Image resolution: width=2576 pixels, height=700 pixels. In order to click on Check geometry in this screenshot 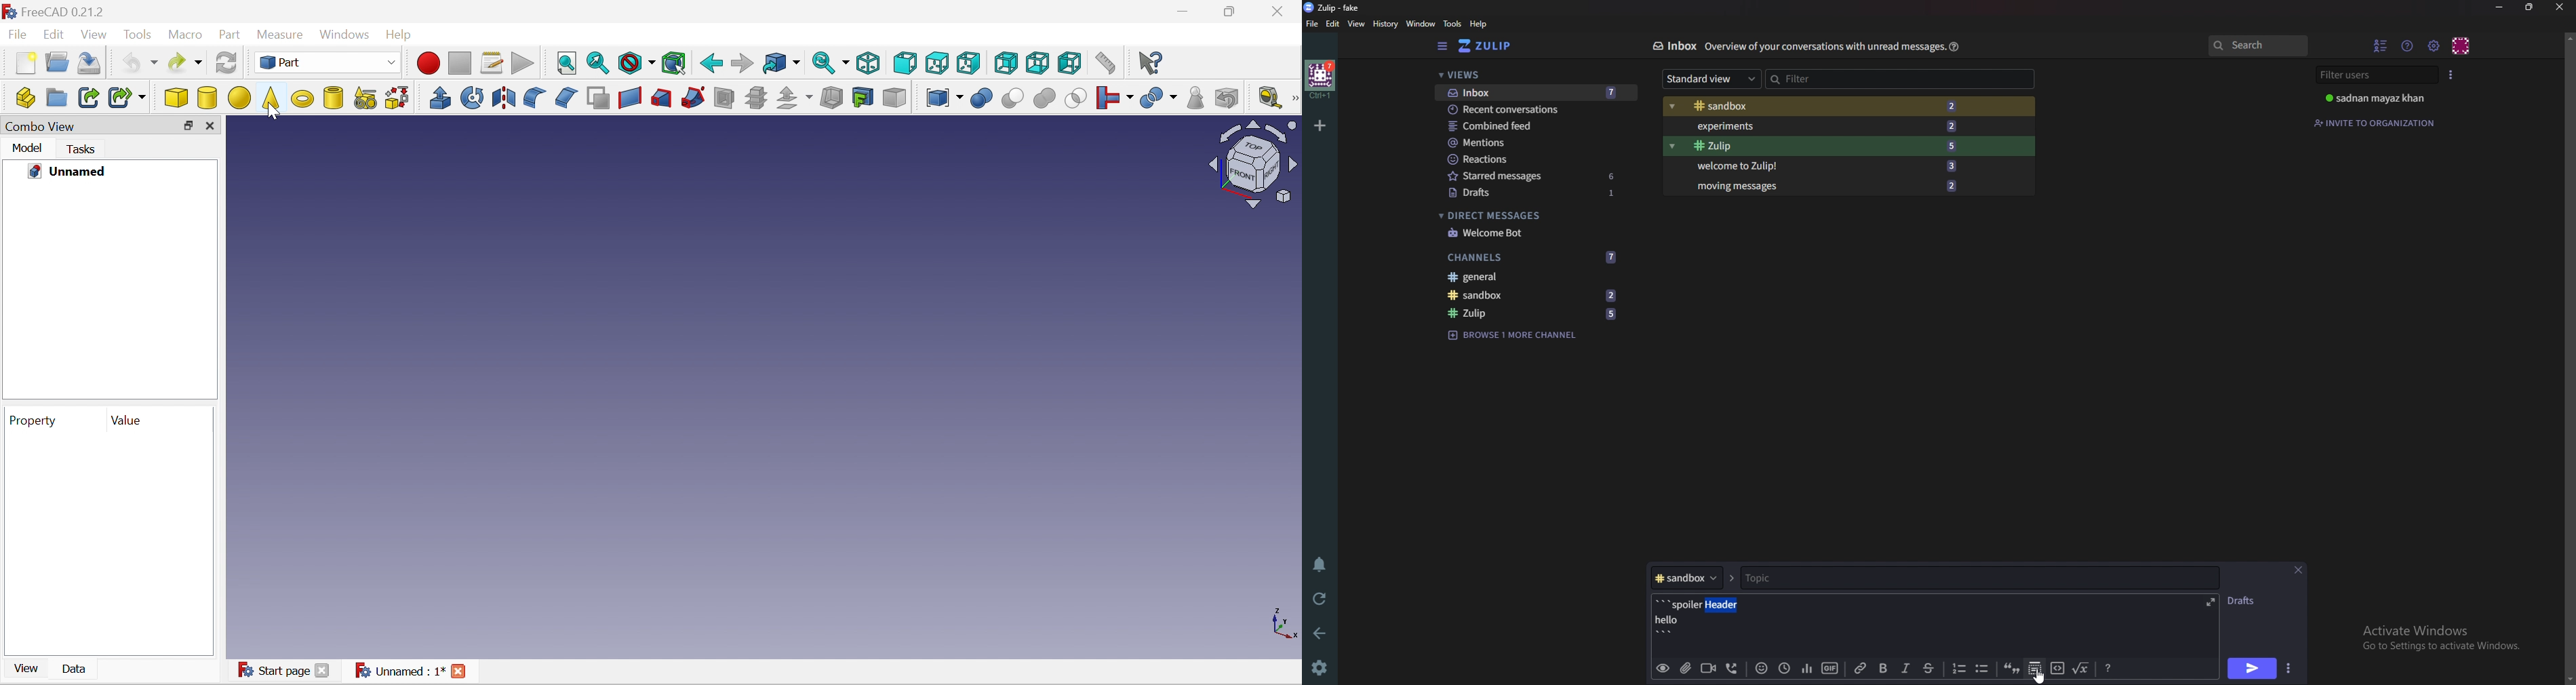, I will do `click(1195, 98)`.